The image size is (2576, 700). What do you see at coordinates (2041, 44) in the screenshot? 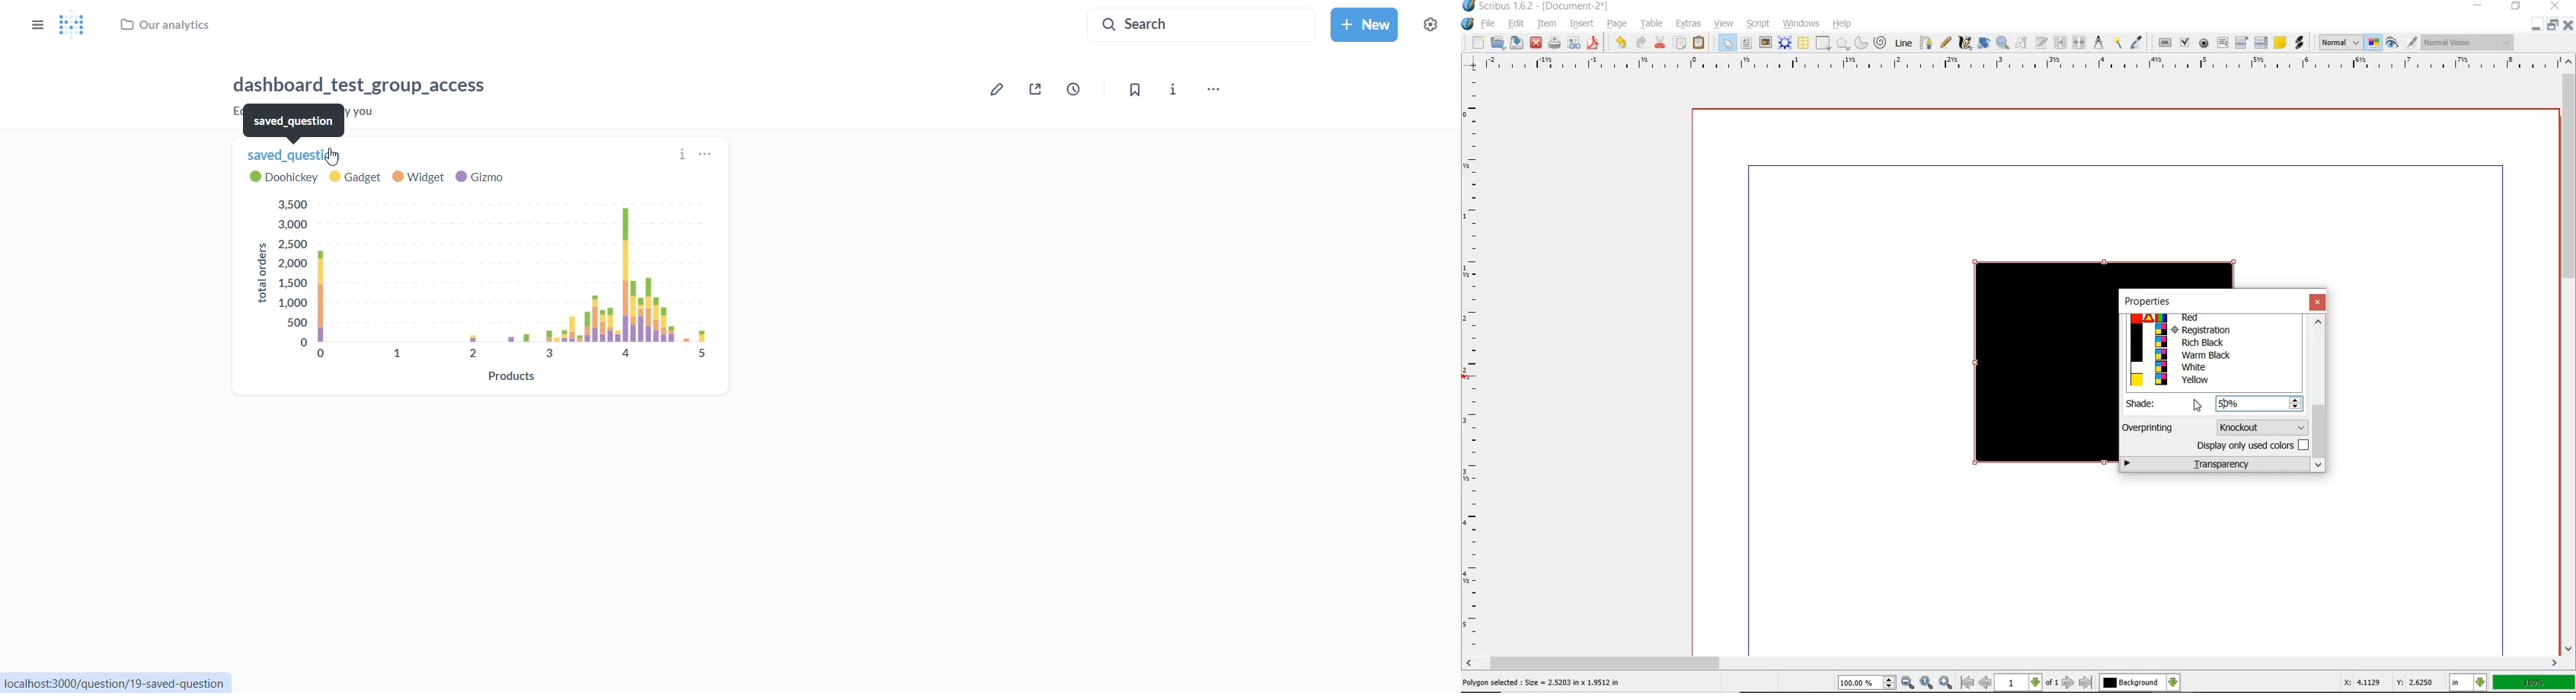
I see `edit text with story editor` at bounding box center [2041, 44].